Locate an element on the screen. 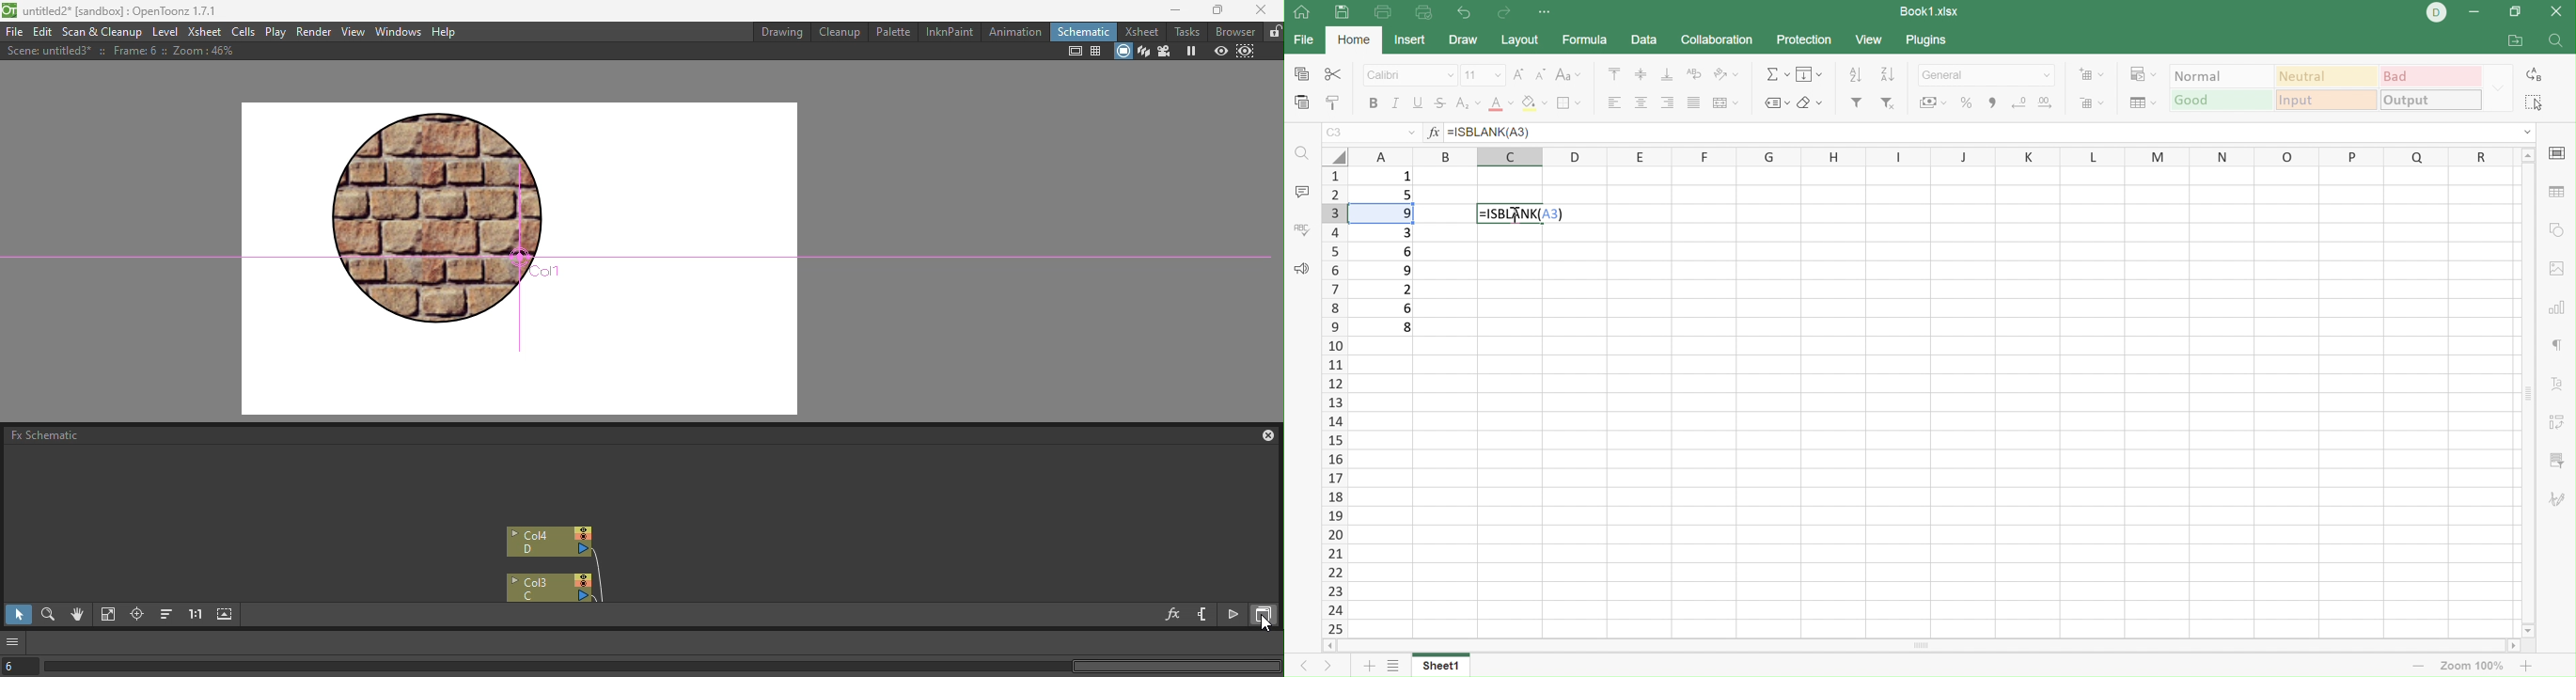  Collaboration is located at coordinates (1718, 39).